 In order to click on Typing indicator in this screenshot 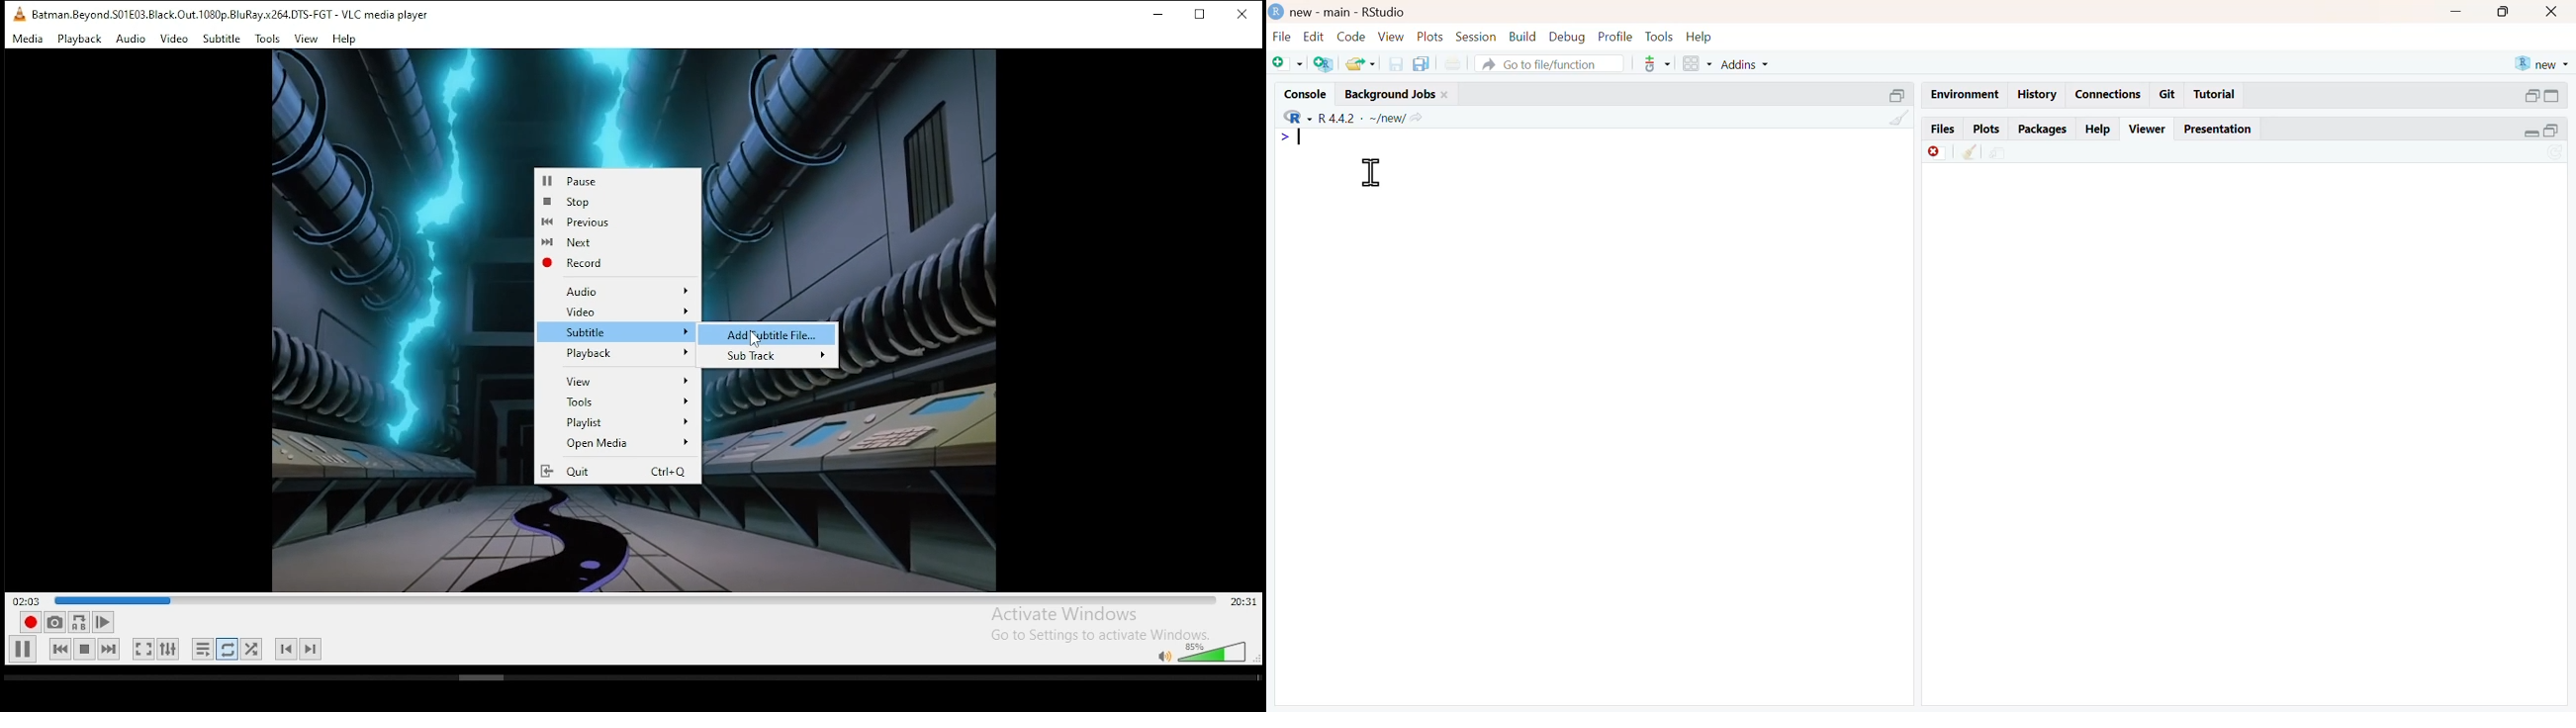, I will do `click(1299, 137)`.